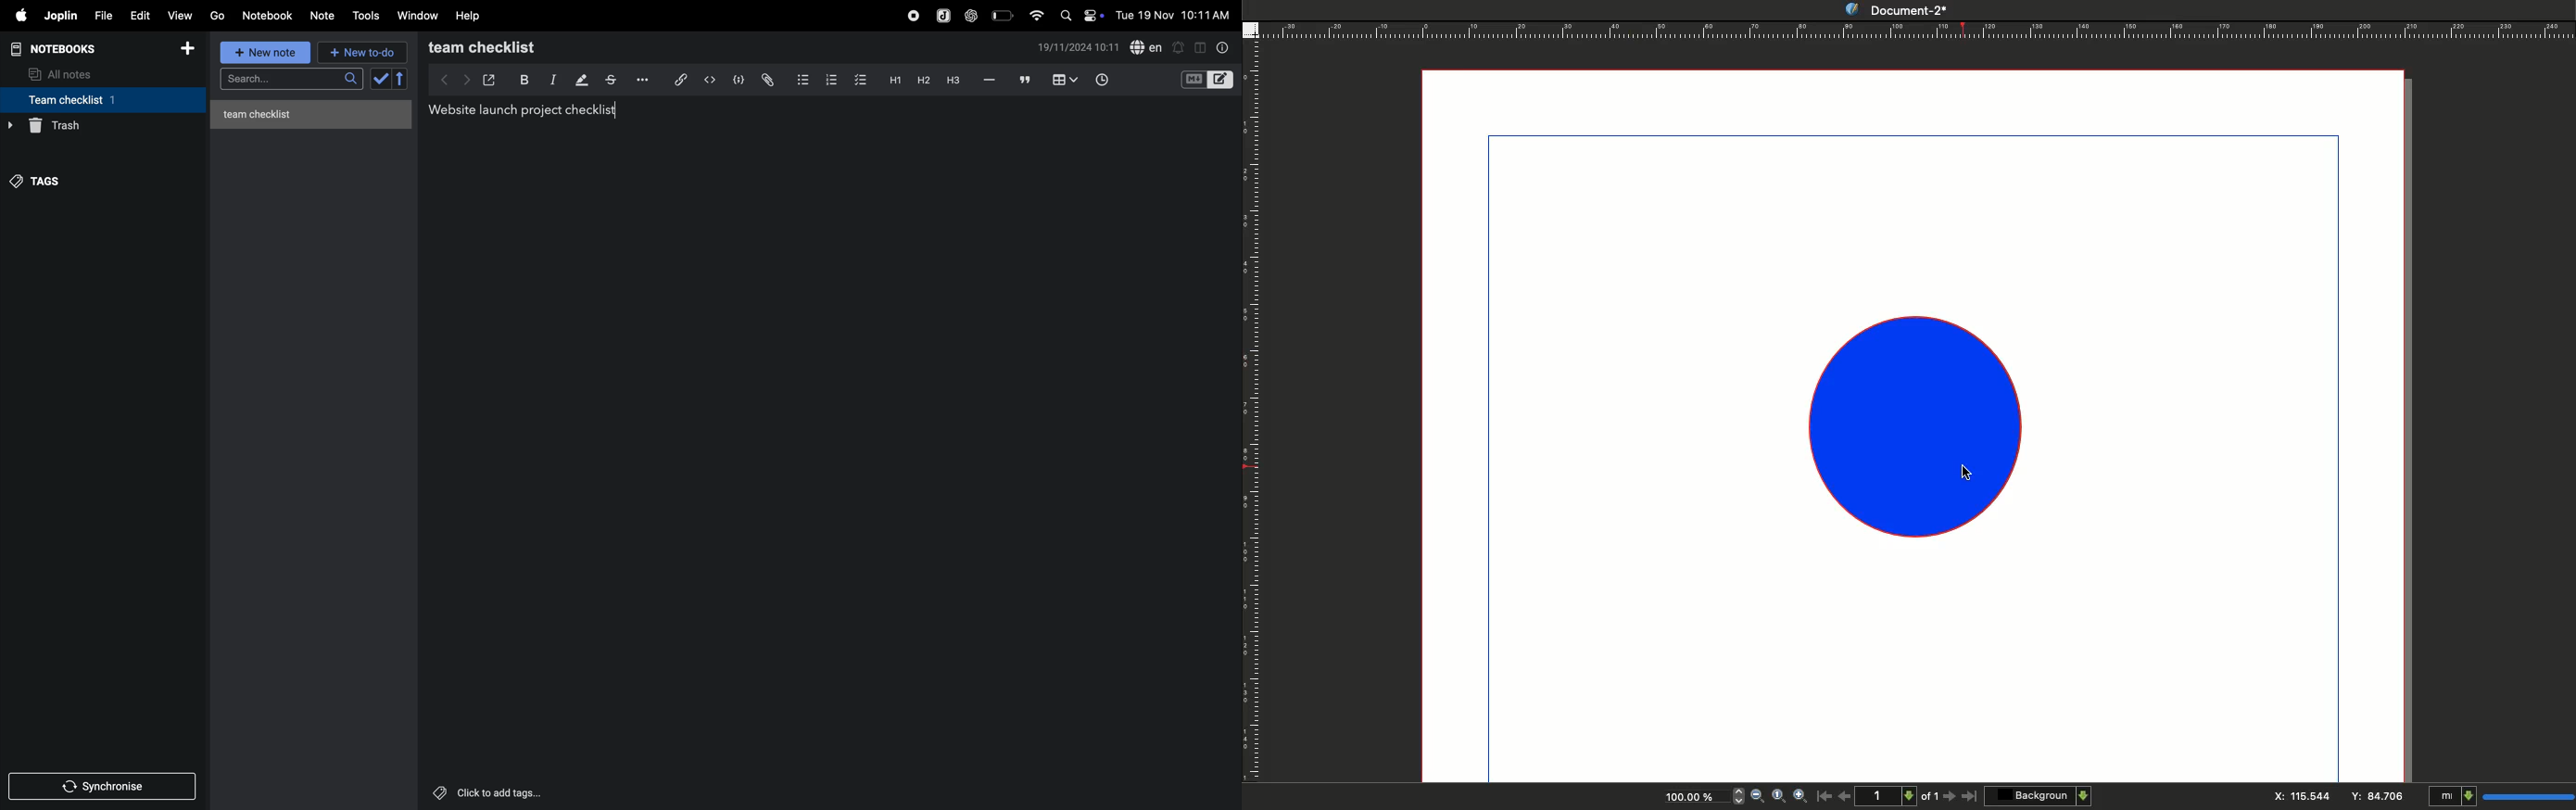 This screenshot has width=2576, height=812. What do you see at coordinates (1951, 797) in the screenshot?
I see `Next page` at bounding box center [1951, 797].